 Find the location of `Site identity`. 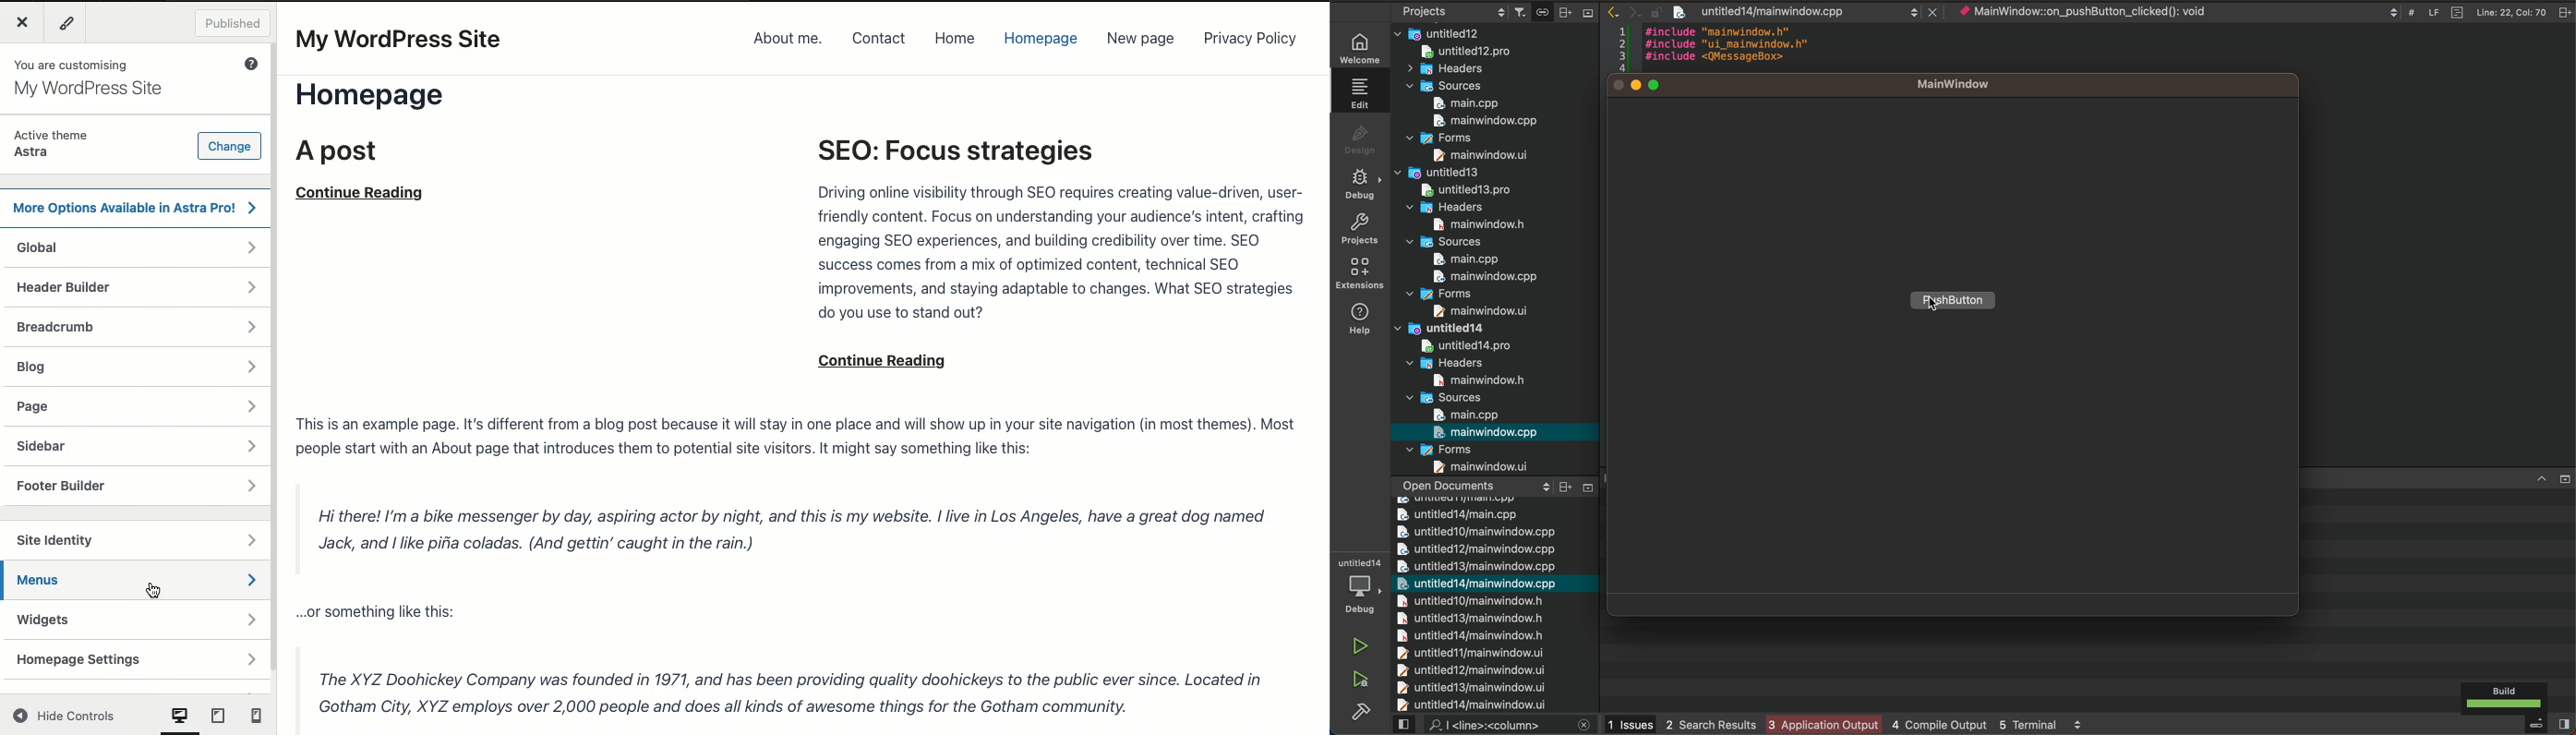

Site identity is located at coordinates (137, 542).